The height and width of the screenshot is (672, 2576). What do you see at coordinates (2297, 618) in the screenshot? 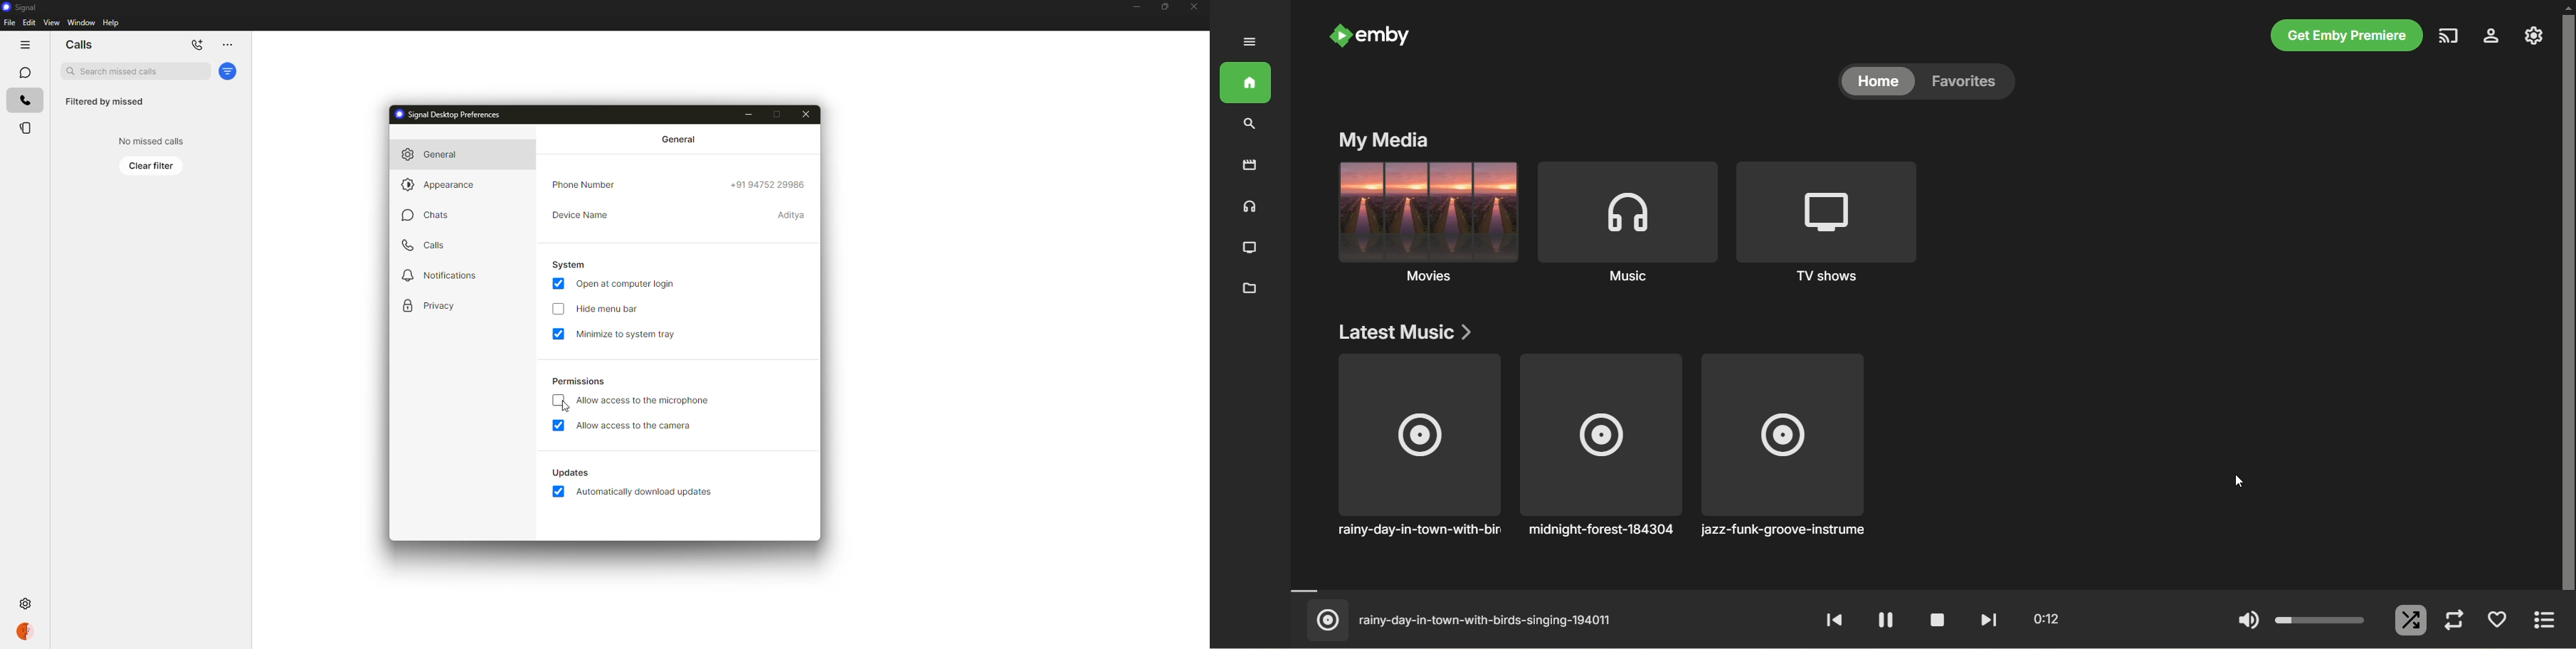
I see `volume` at bounding box center [2297, 618].